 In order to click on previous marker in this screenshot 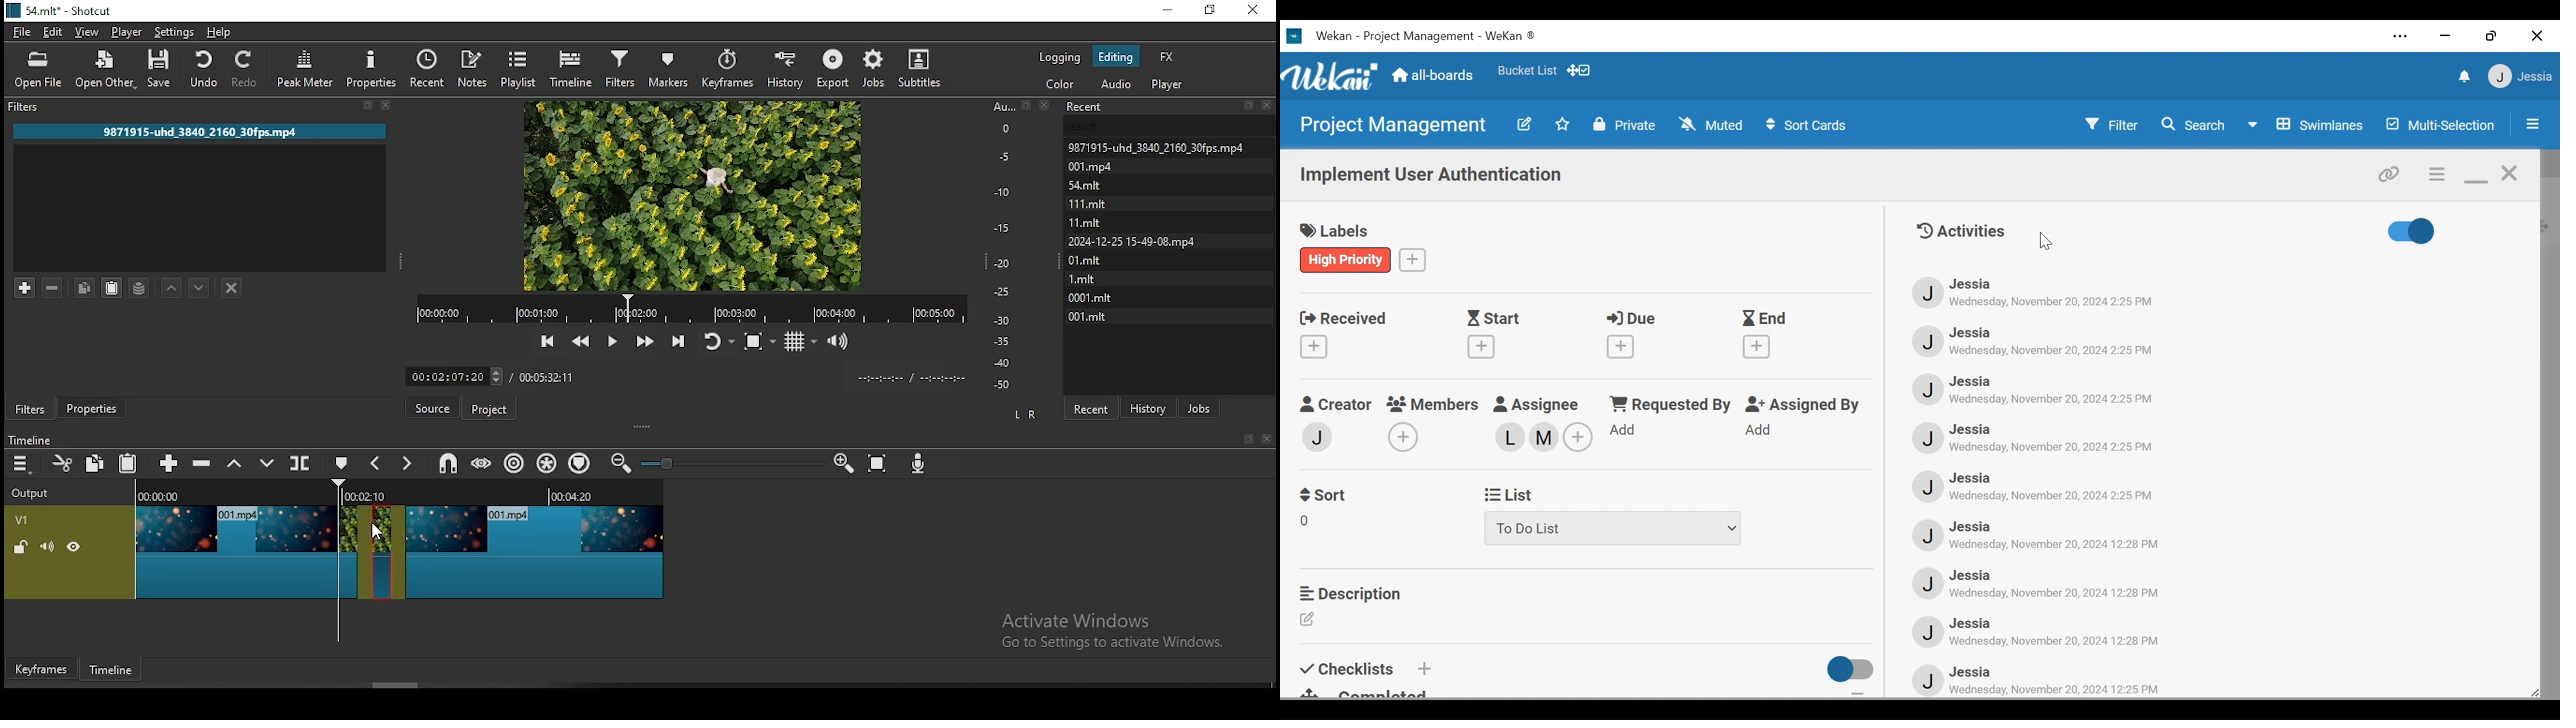, I will do `click(375, 464)`.